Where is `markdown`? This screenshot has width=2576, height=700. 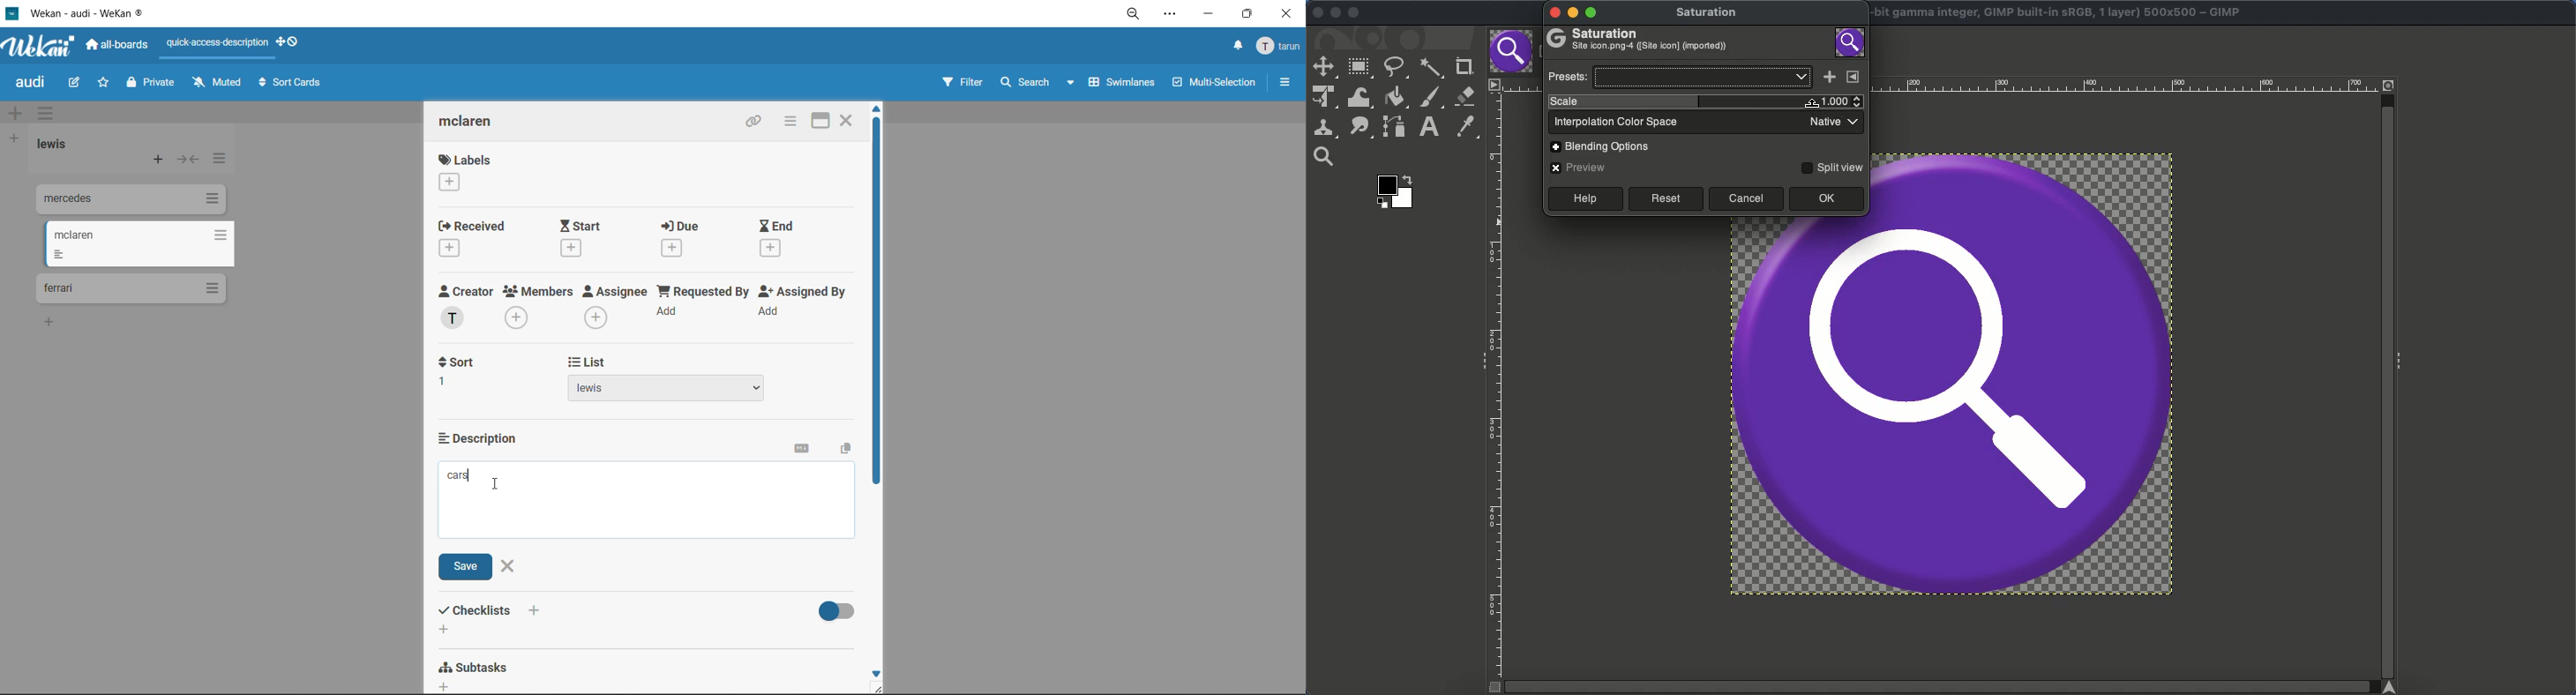 markdown is located at coordinates (806, 451).